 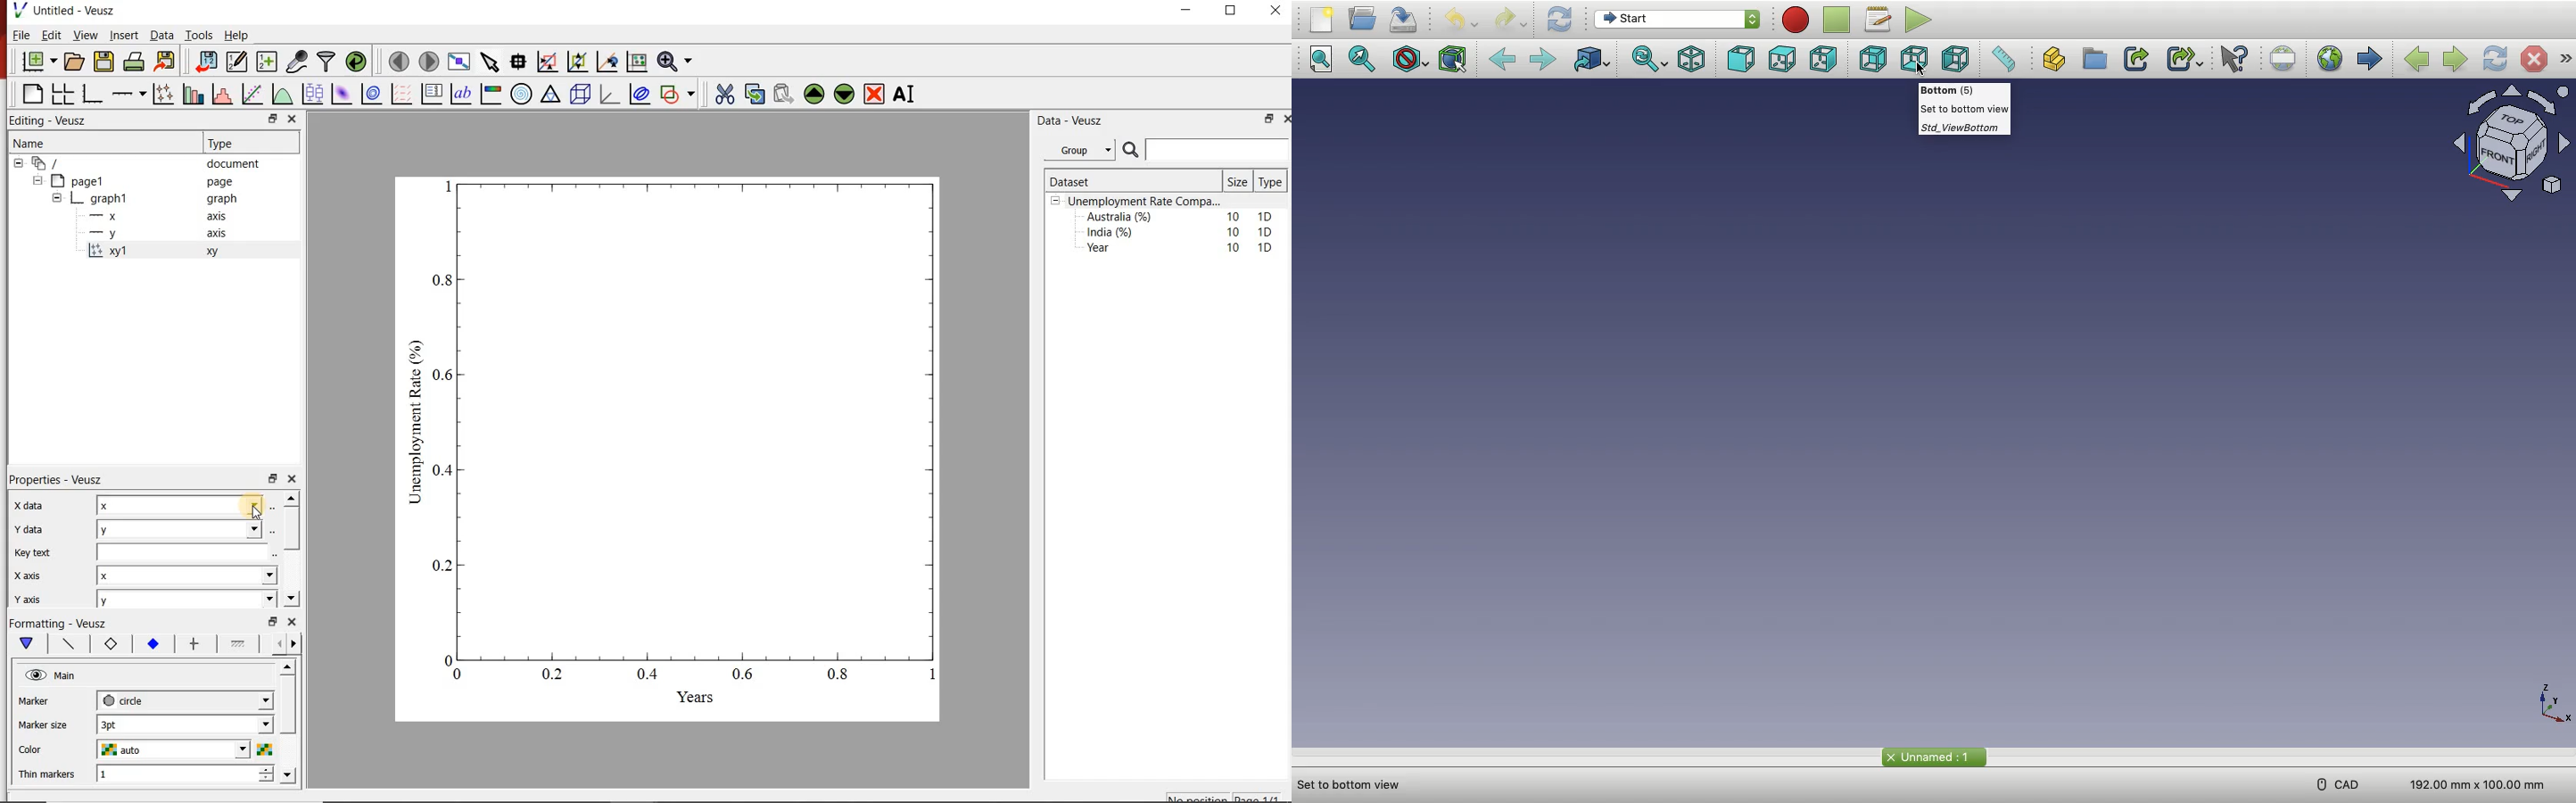 I want to click on Navigation styles, so click(x=2506, y=142).